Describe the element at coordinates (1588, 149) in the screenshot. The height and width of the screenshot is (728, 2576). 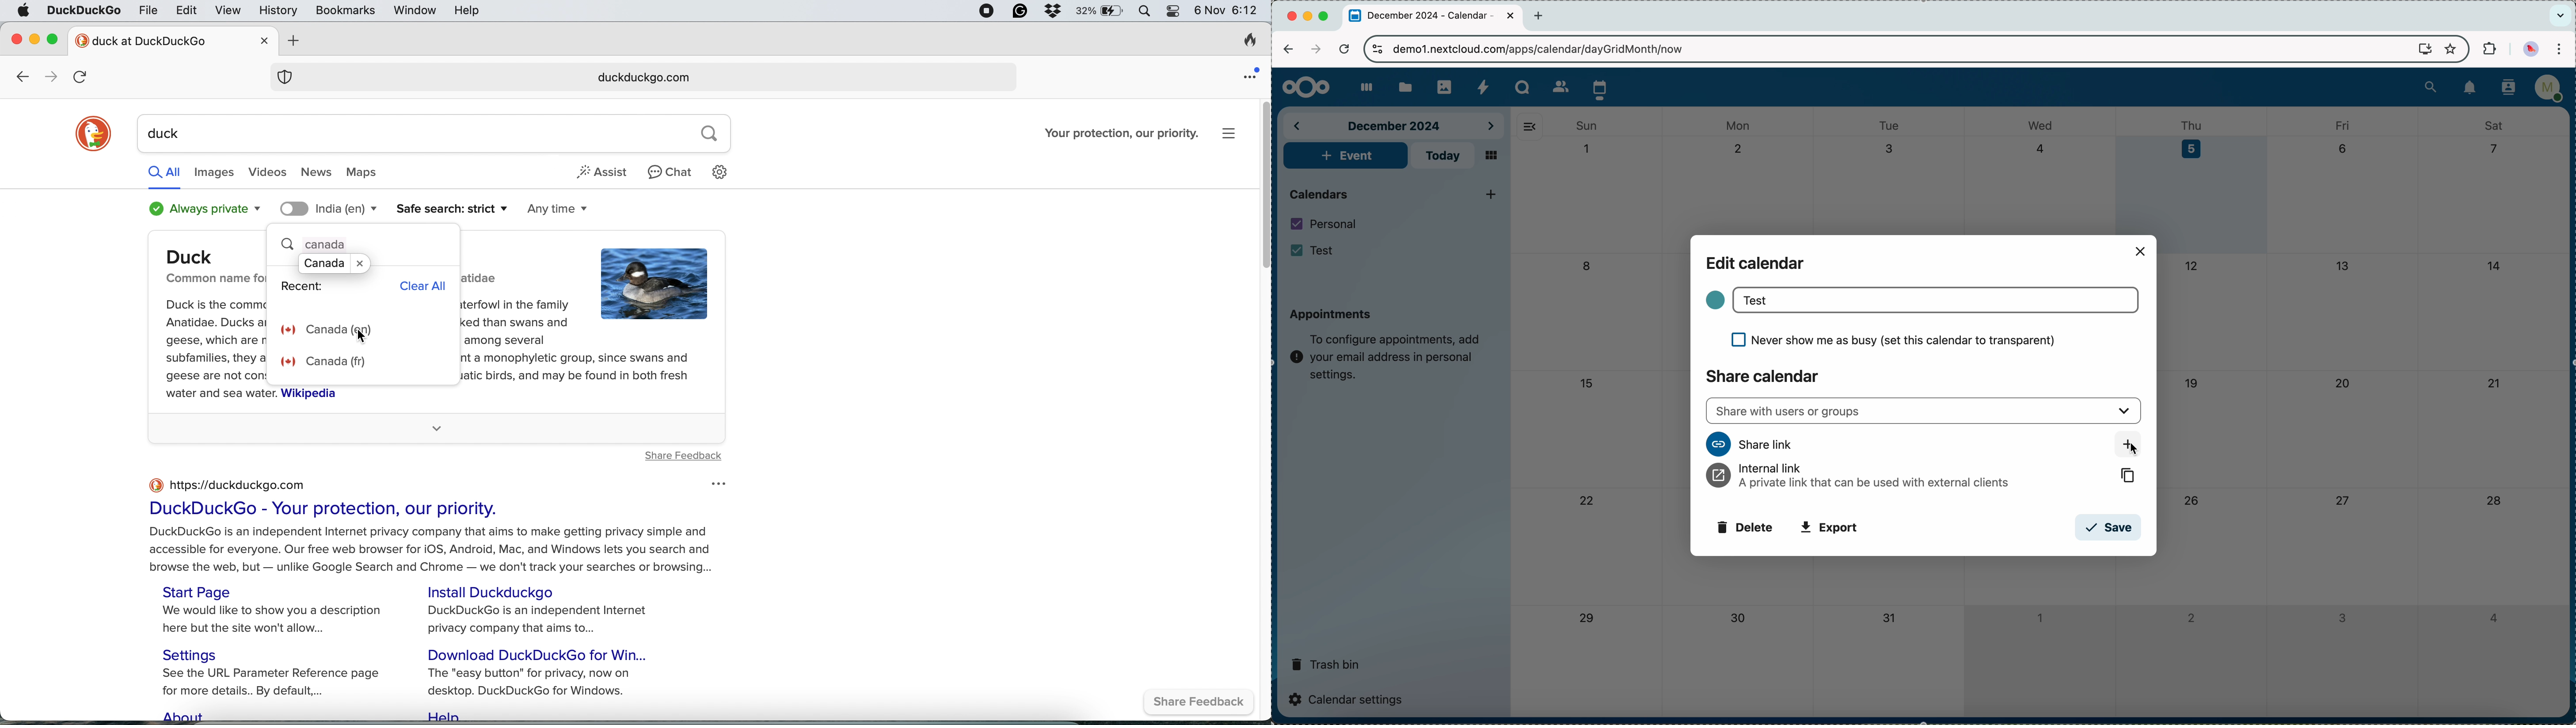
I see `1` at that location.